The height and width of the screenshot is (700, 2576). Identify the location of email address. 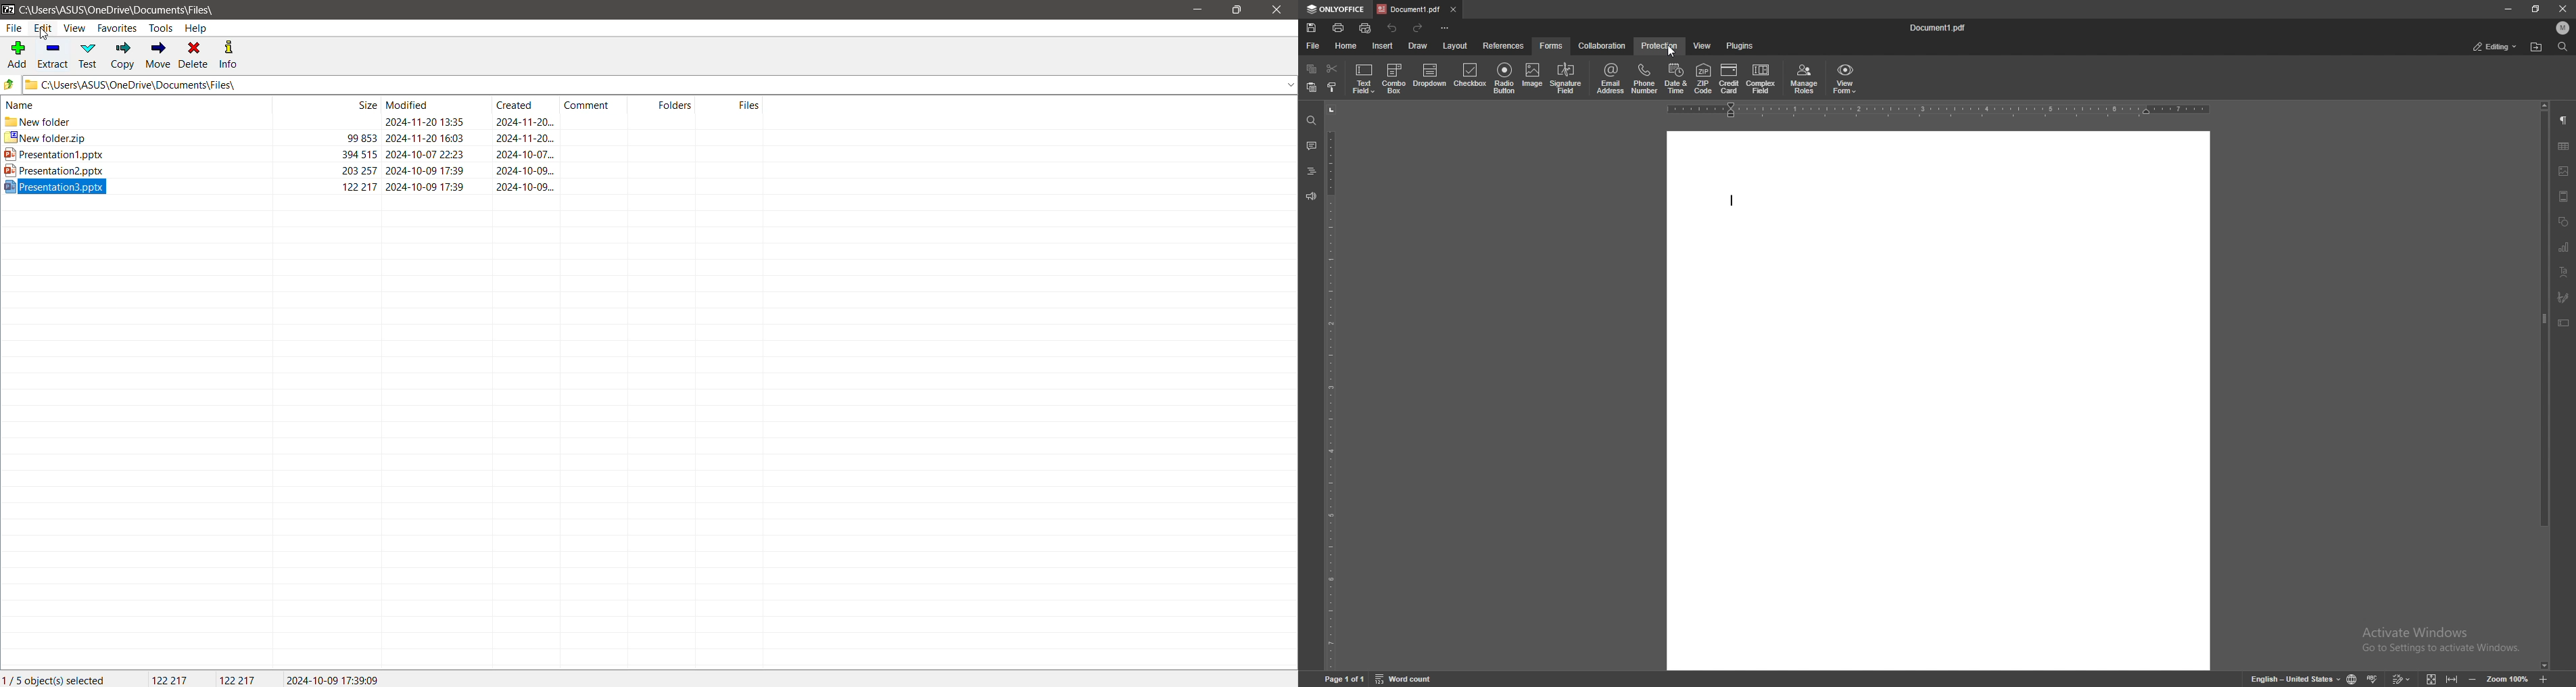
(1611, 79).